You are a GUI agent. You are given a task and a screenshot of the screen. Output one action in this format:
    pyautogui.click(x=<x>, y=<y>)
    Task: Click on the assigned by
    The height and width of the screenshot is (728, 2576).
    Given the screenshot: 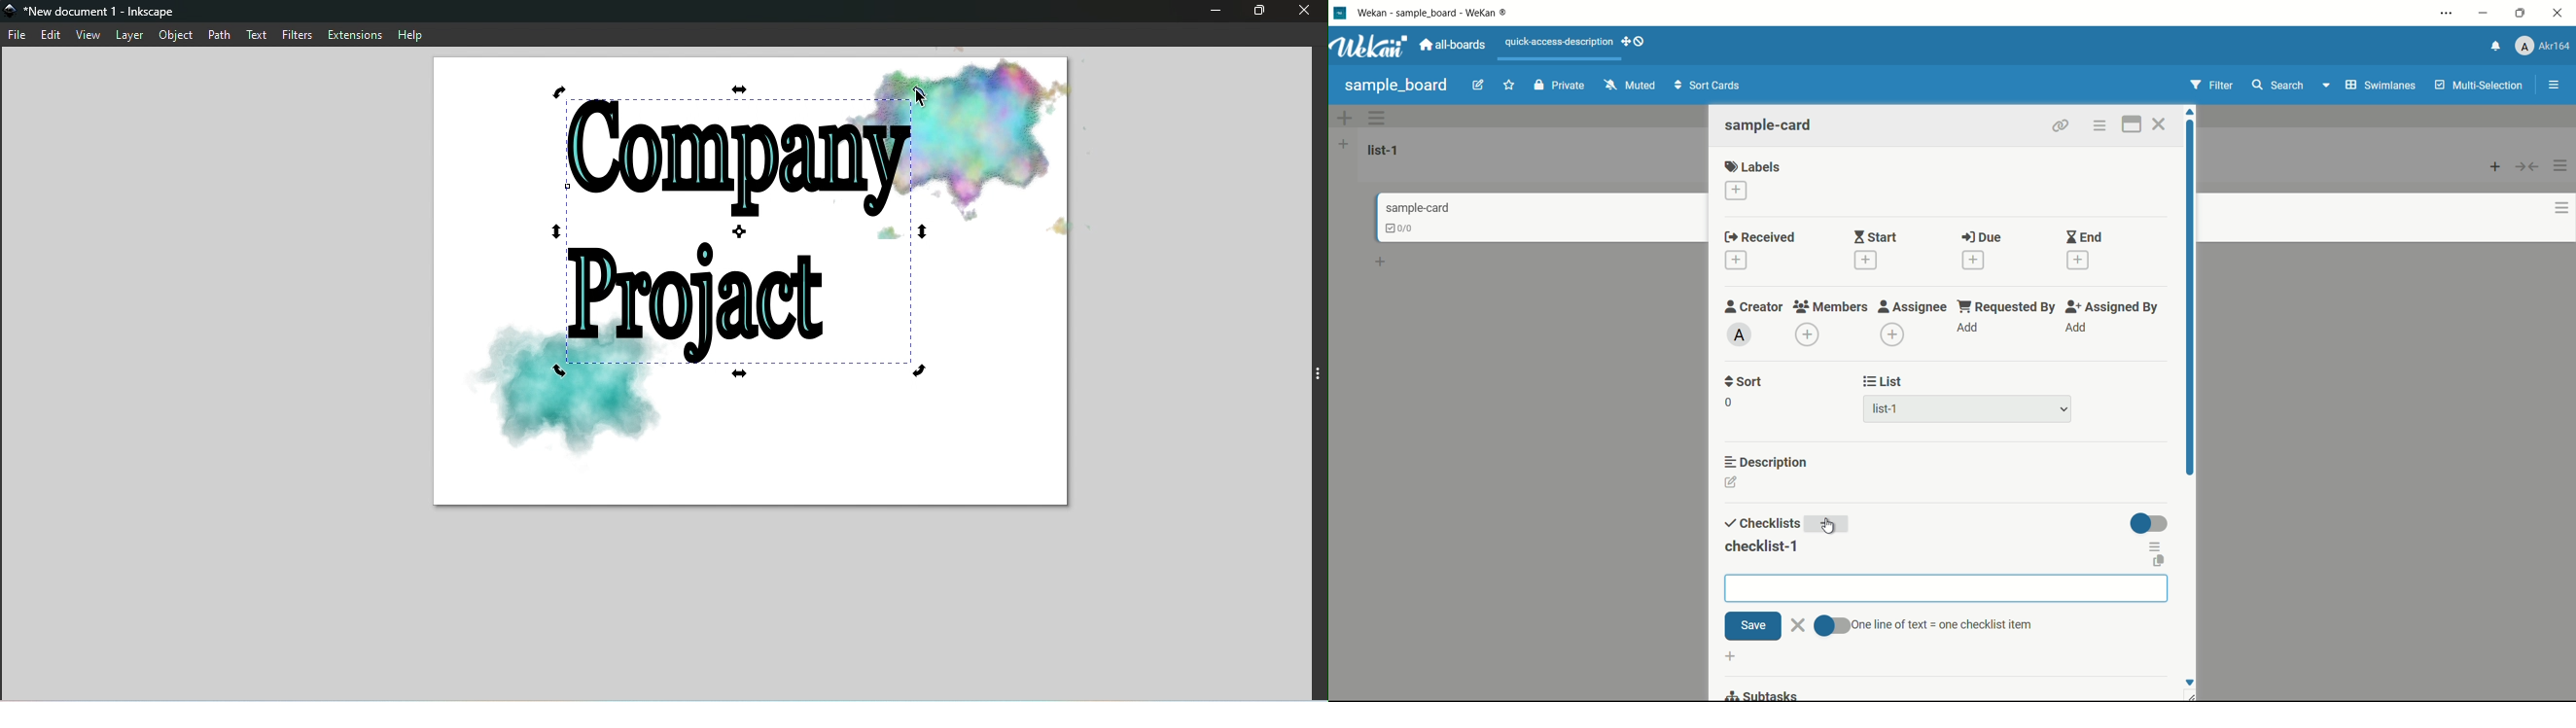 What is the action you would take?
    pyautogui.click(x=2114, y=307)
    